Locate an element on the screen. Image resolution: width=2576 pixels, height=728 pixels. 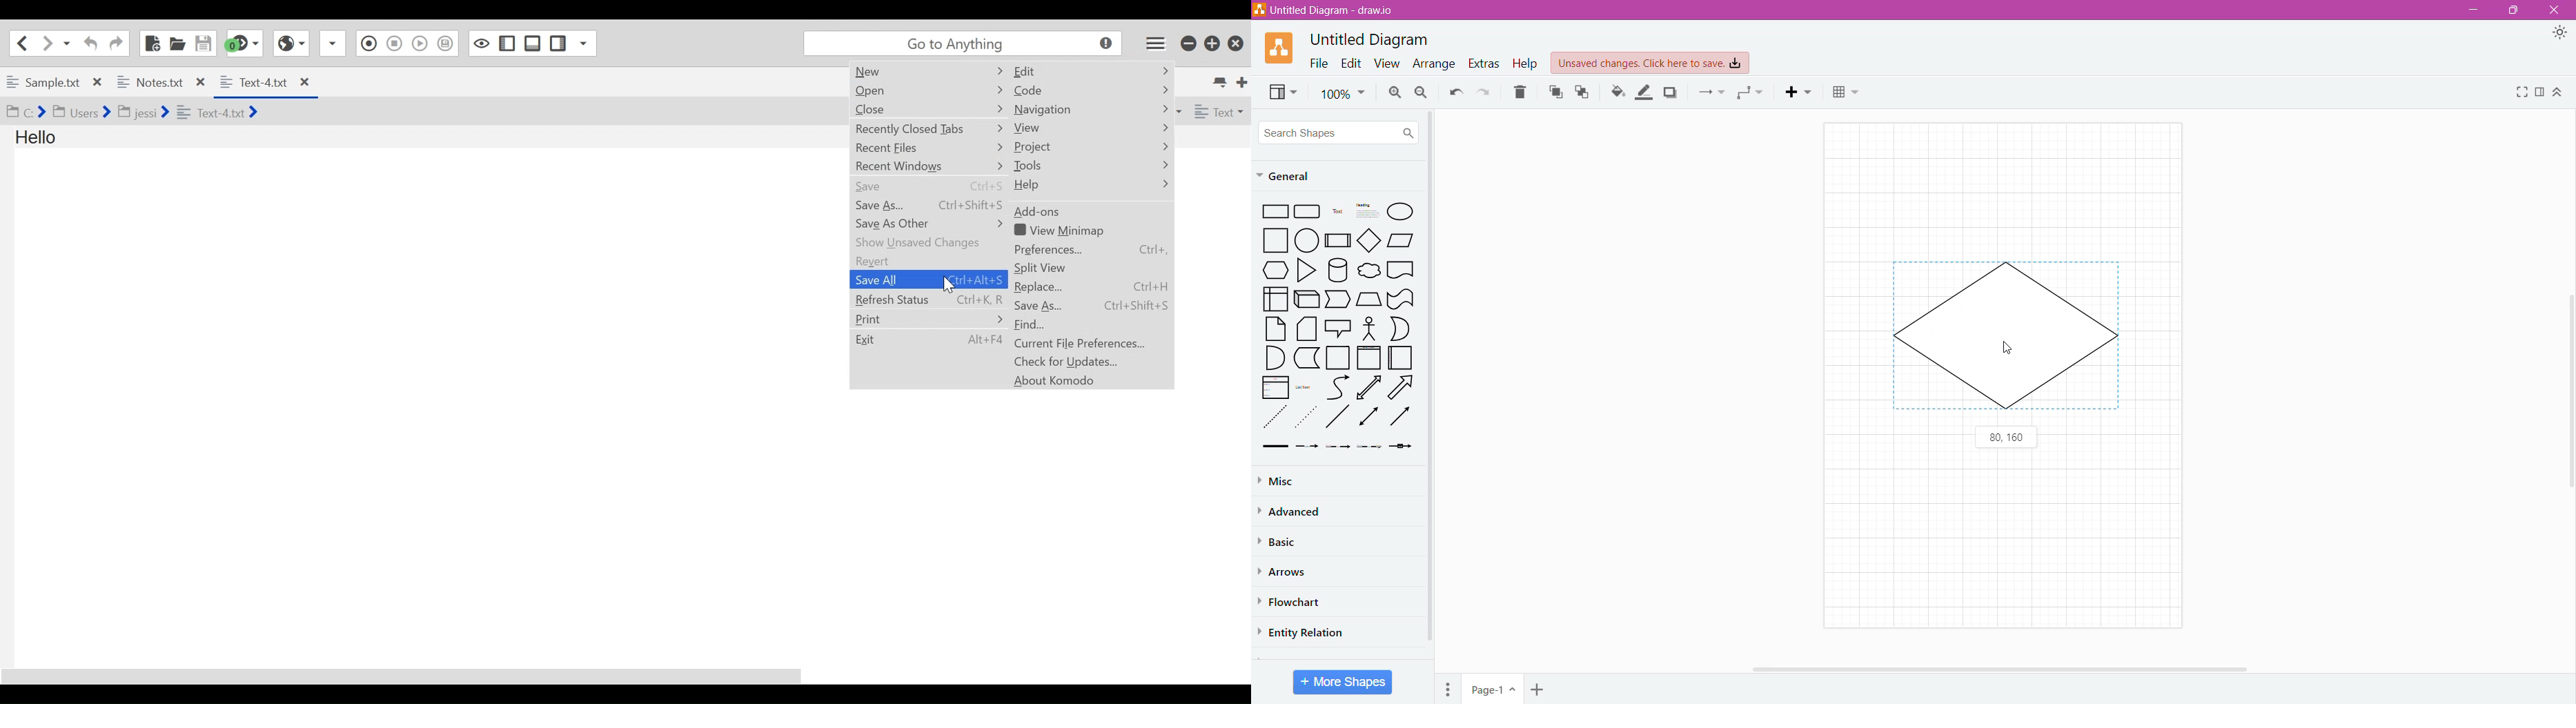
Item List is located at coordinates (1275, 388).